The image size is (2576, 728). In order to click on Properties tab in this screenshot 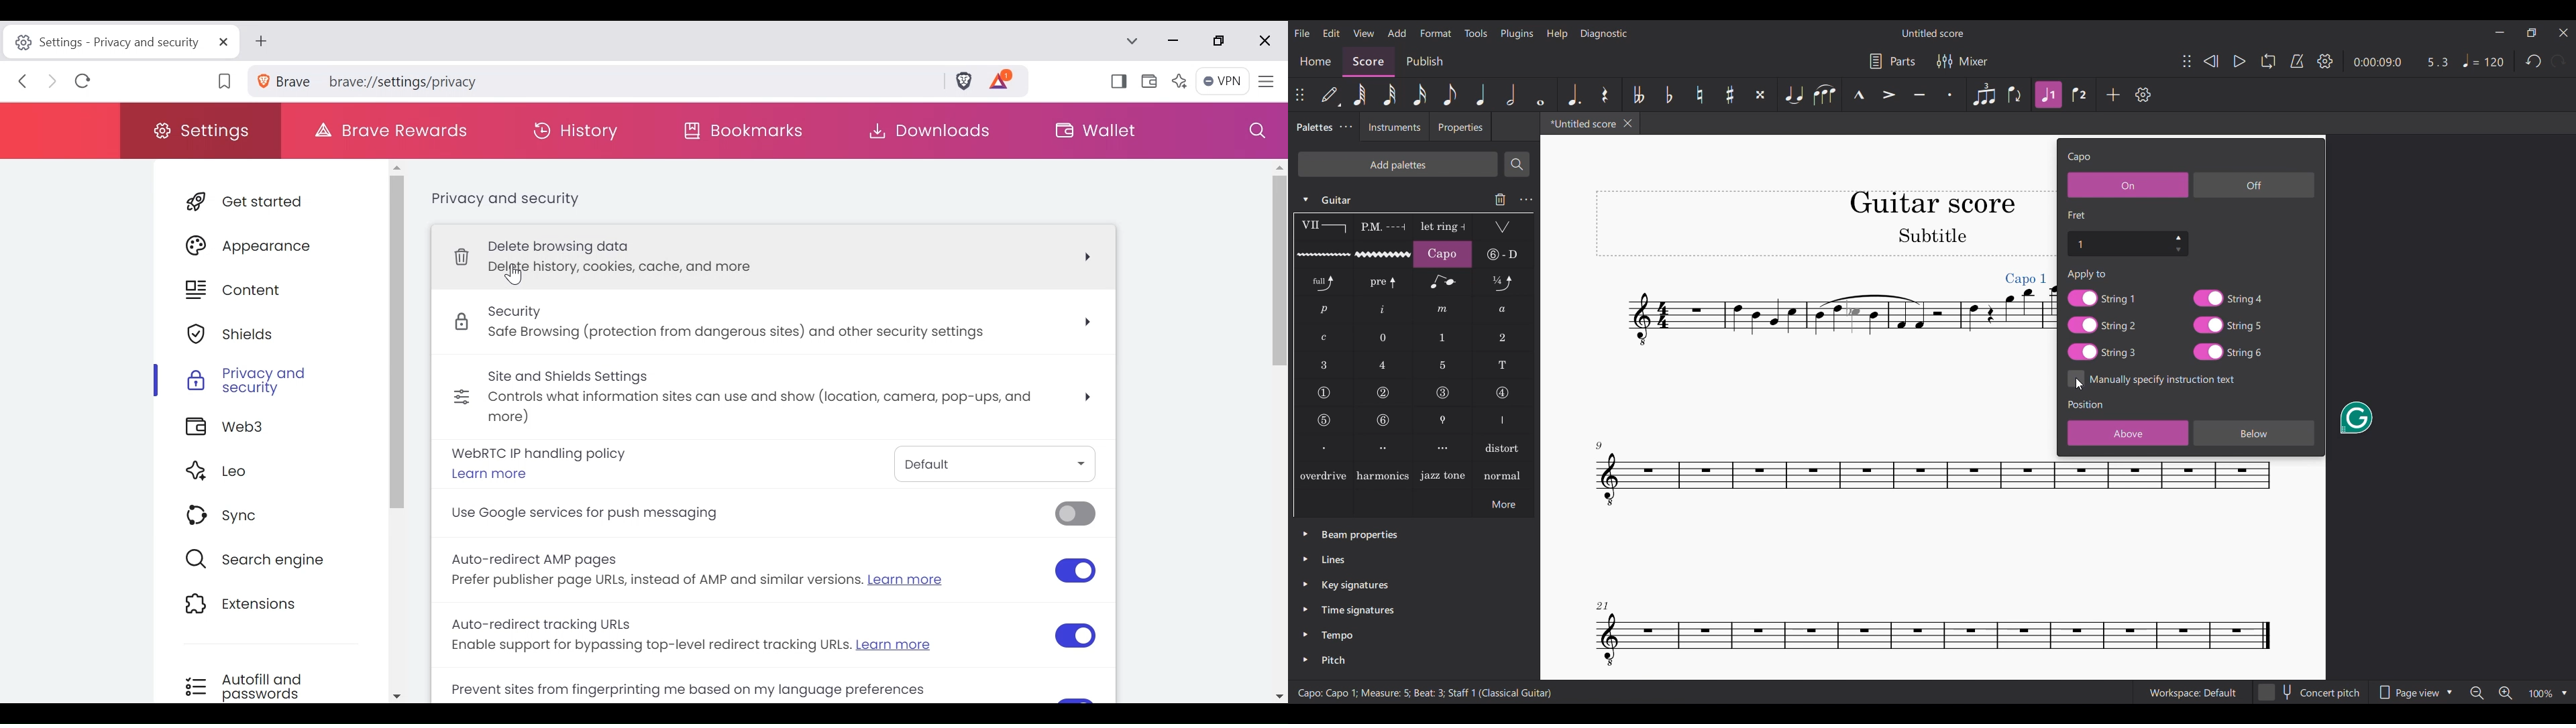, I will do `click(1460, 126)`.